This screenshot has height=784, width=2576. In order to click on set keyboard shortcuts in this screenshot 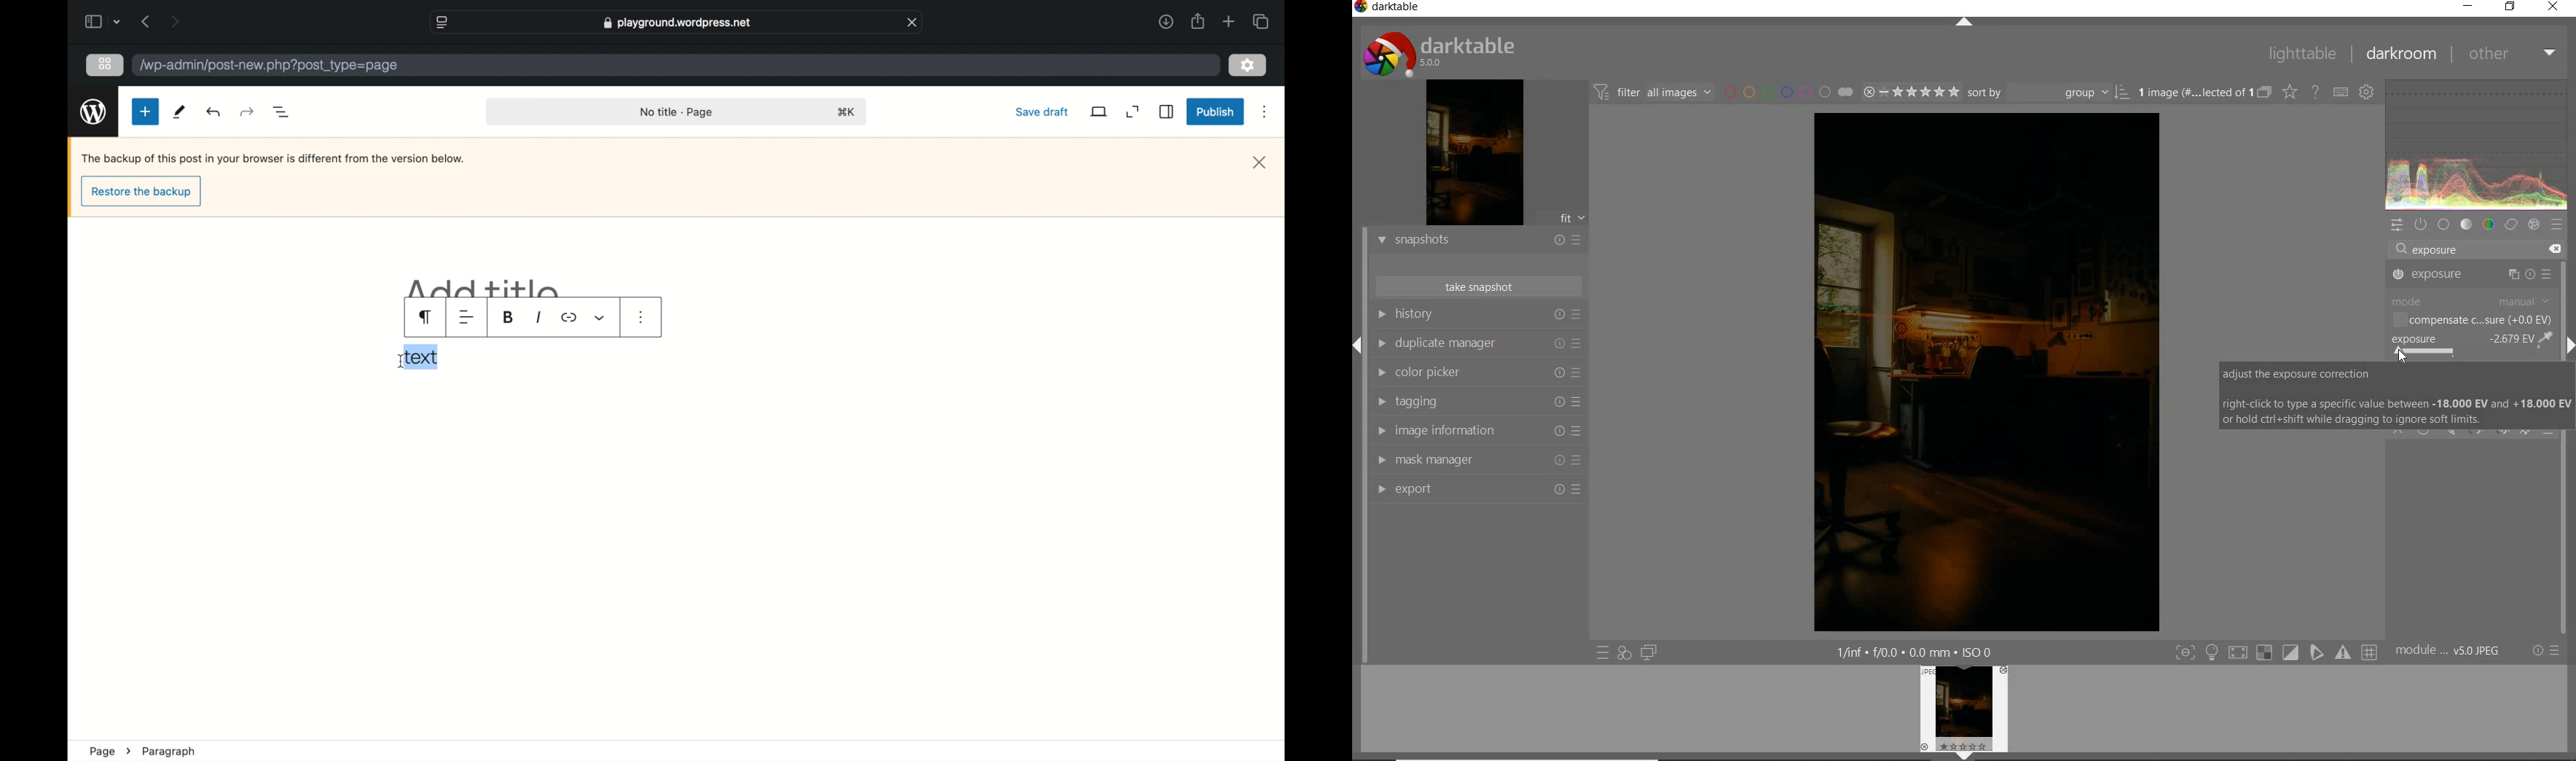, I will do `click(2341, 93)`.